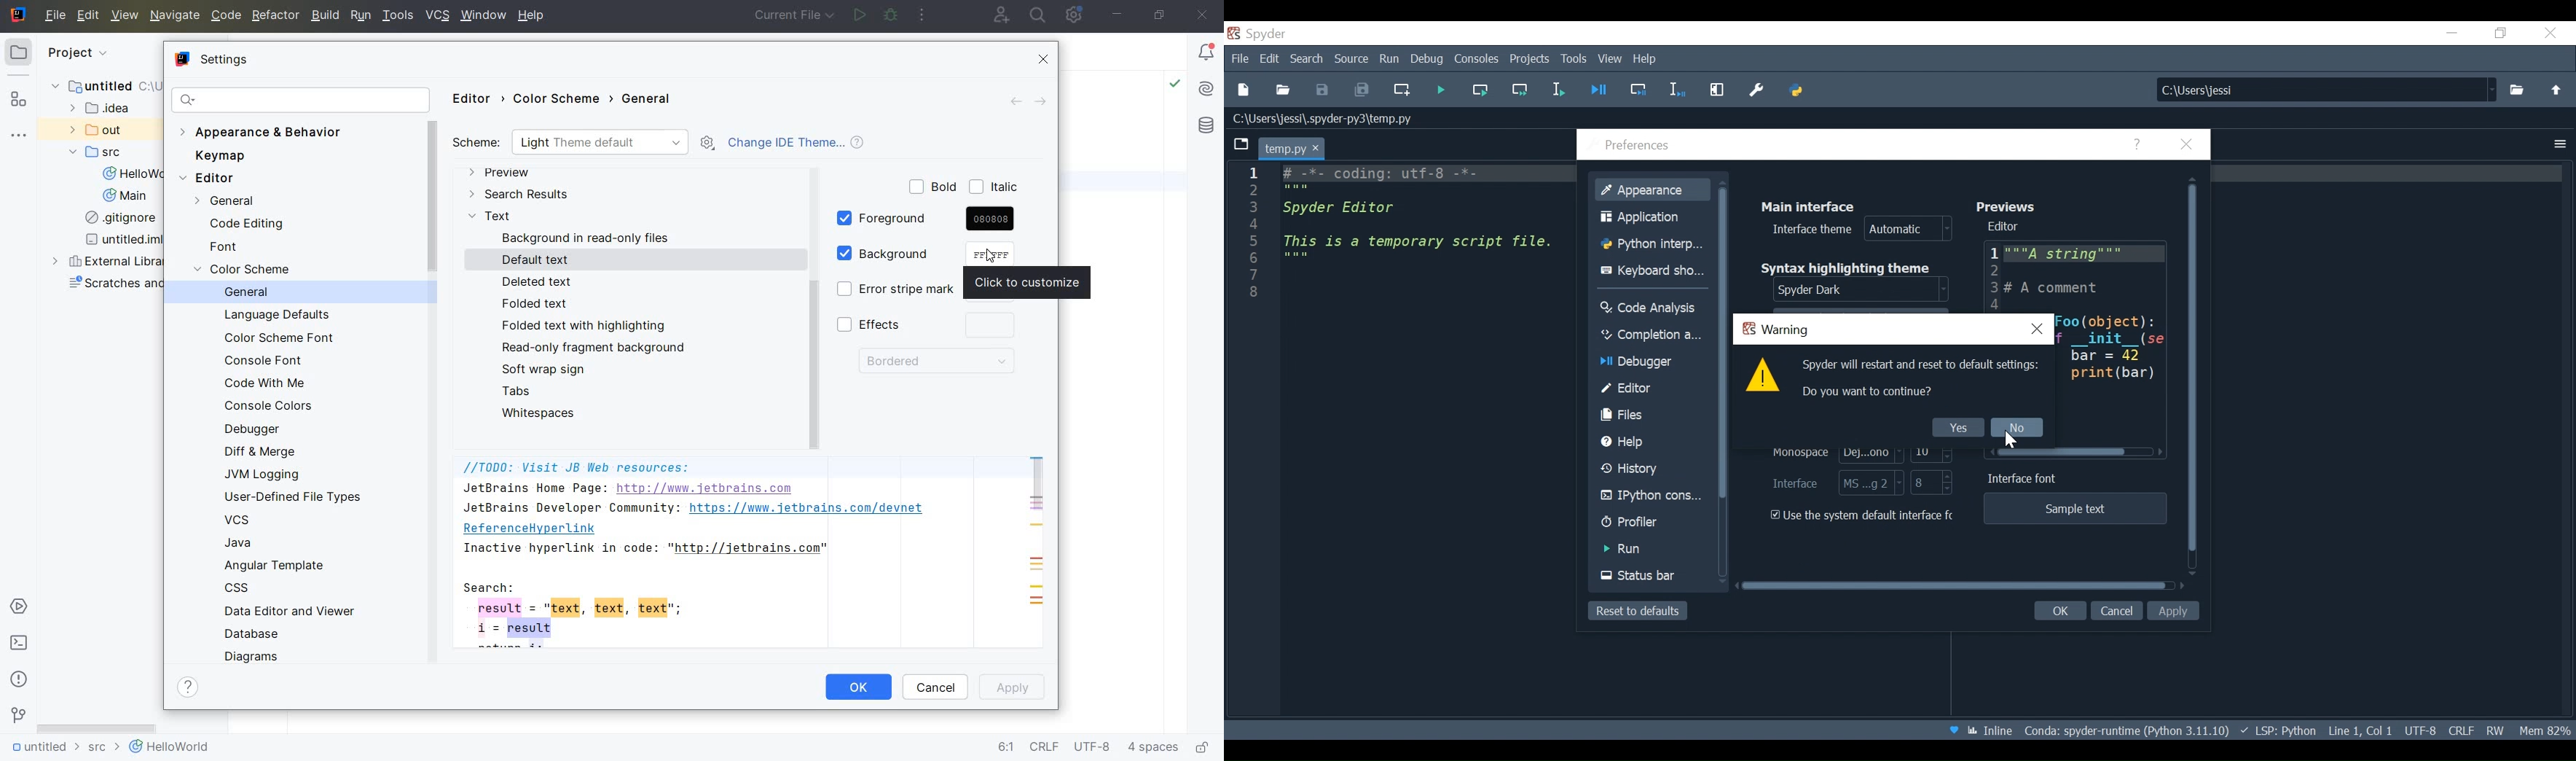  What do you see at coordinates (1861, 291) in the screenshot?
I see `Select Syntax highlighting theme` at bounding box center [1861, 291].